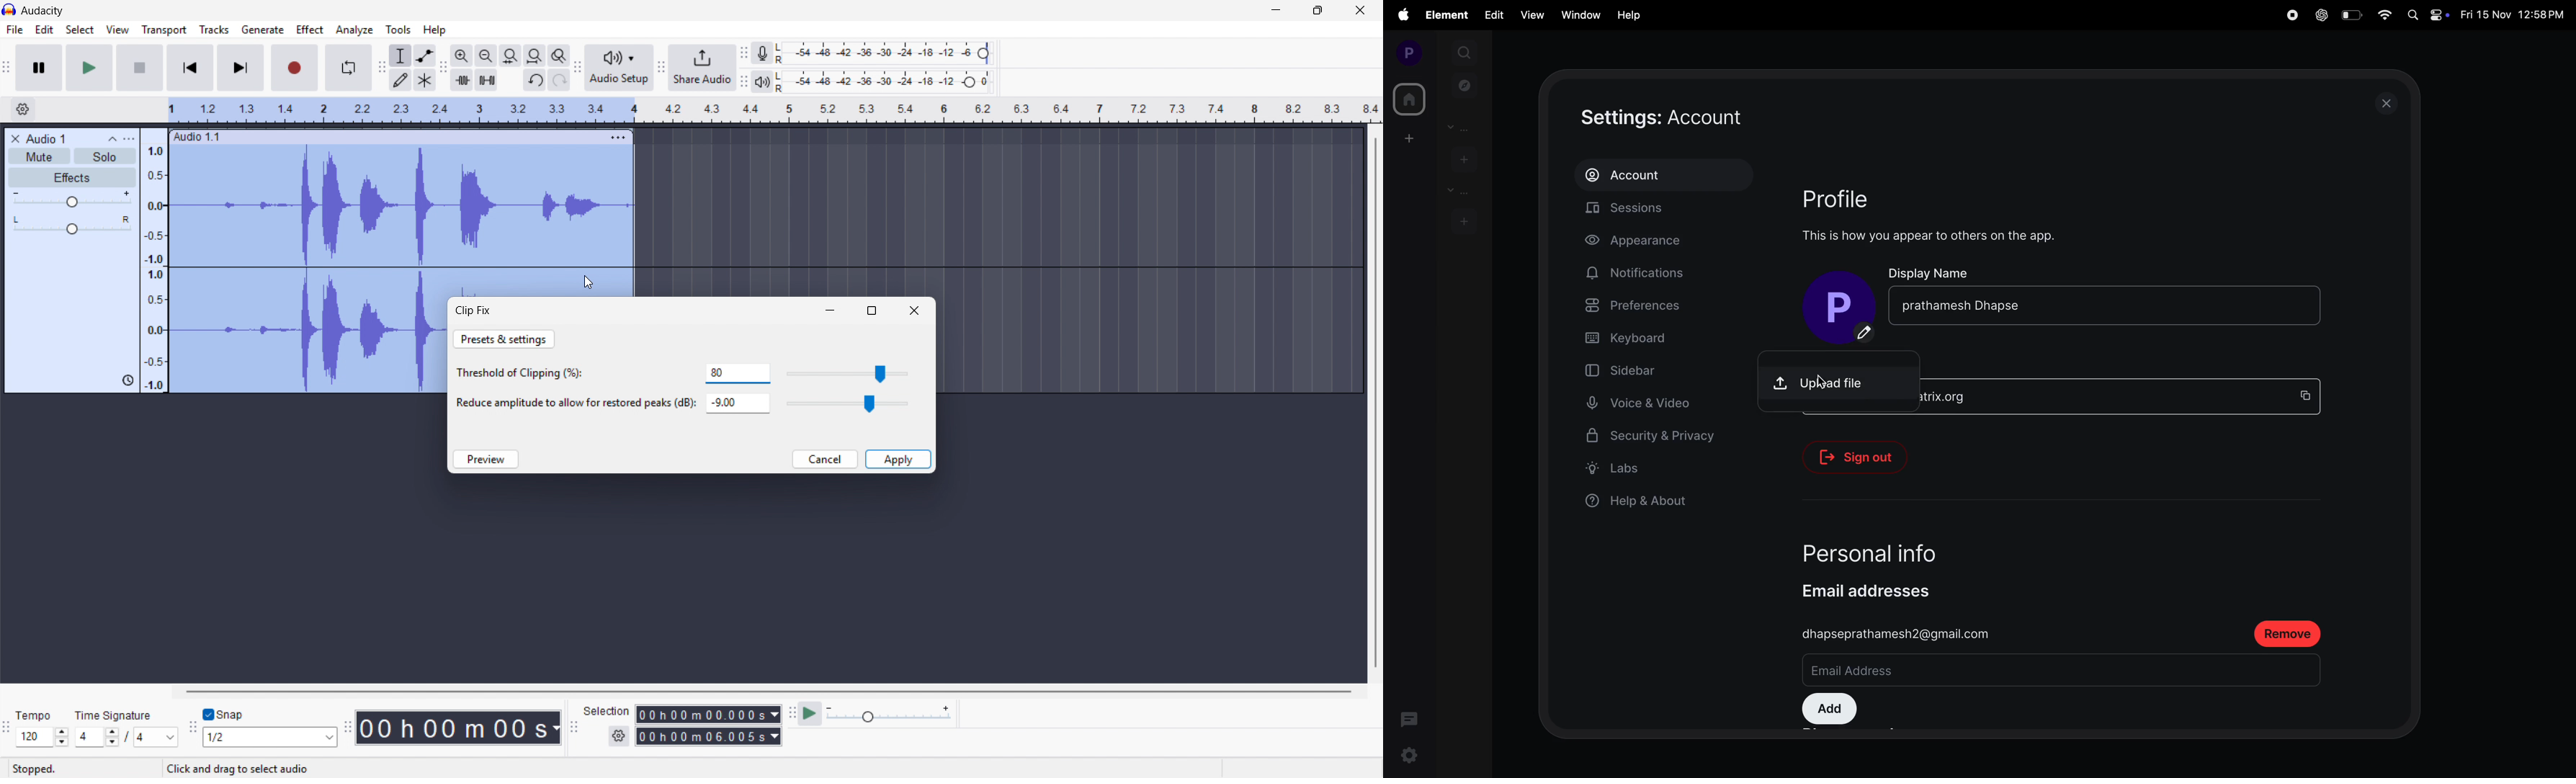  Describe the element at coordinates (617, 135) in the screenshot. I see `Track options` at that location.